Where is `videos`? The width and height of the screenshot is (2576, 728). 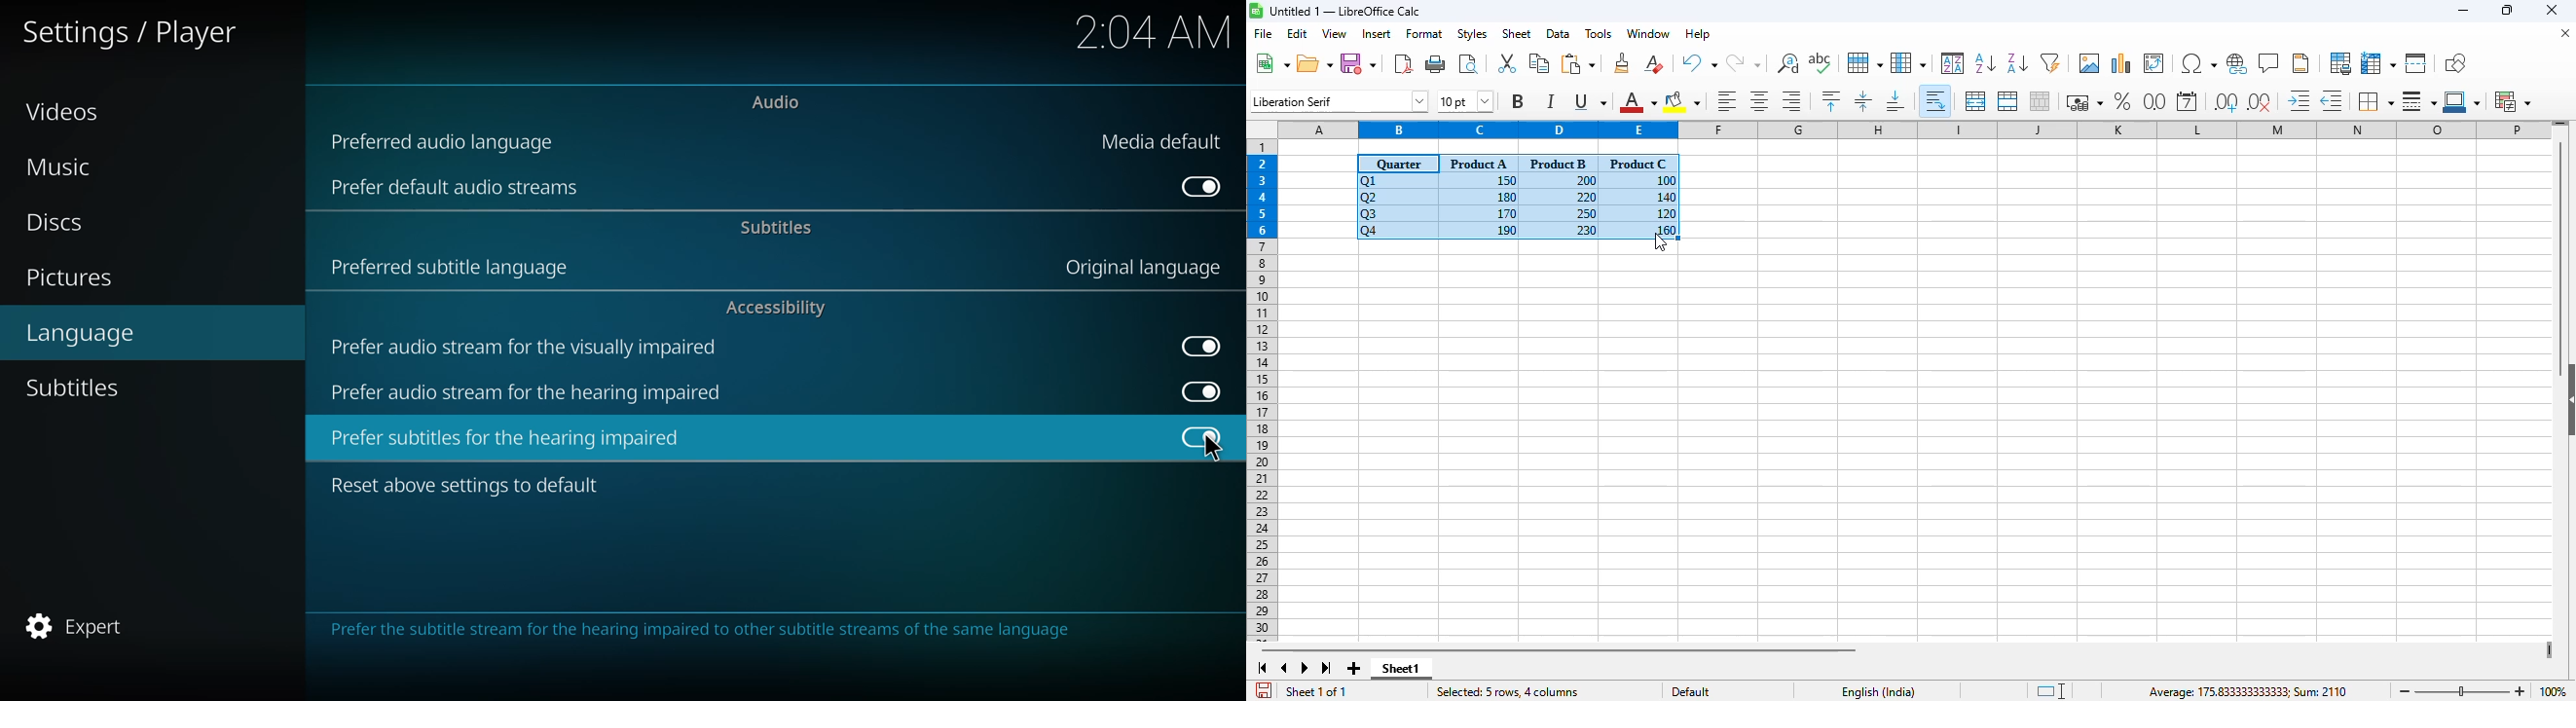
videos is located at coordinates (64, 113).